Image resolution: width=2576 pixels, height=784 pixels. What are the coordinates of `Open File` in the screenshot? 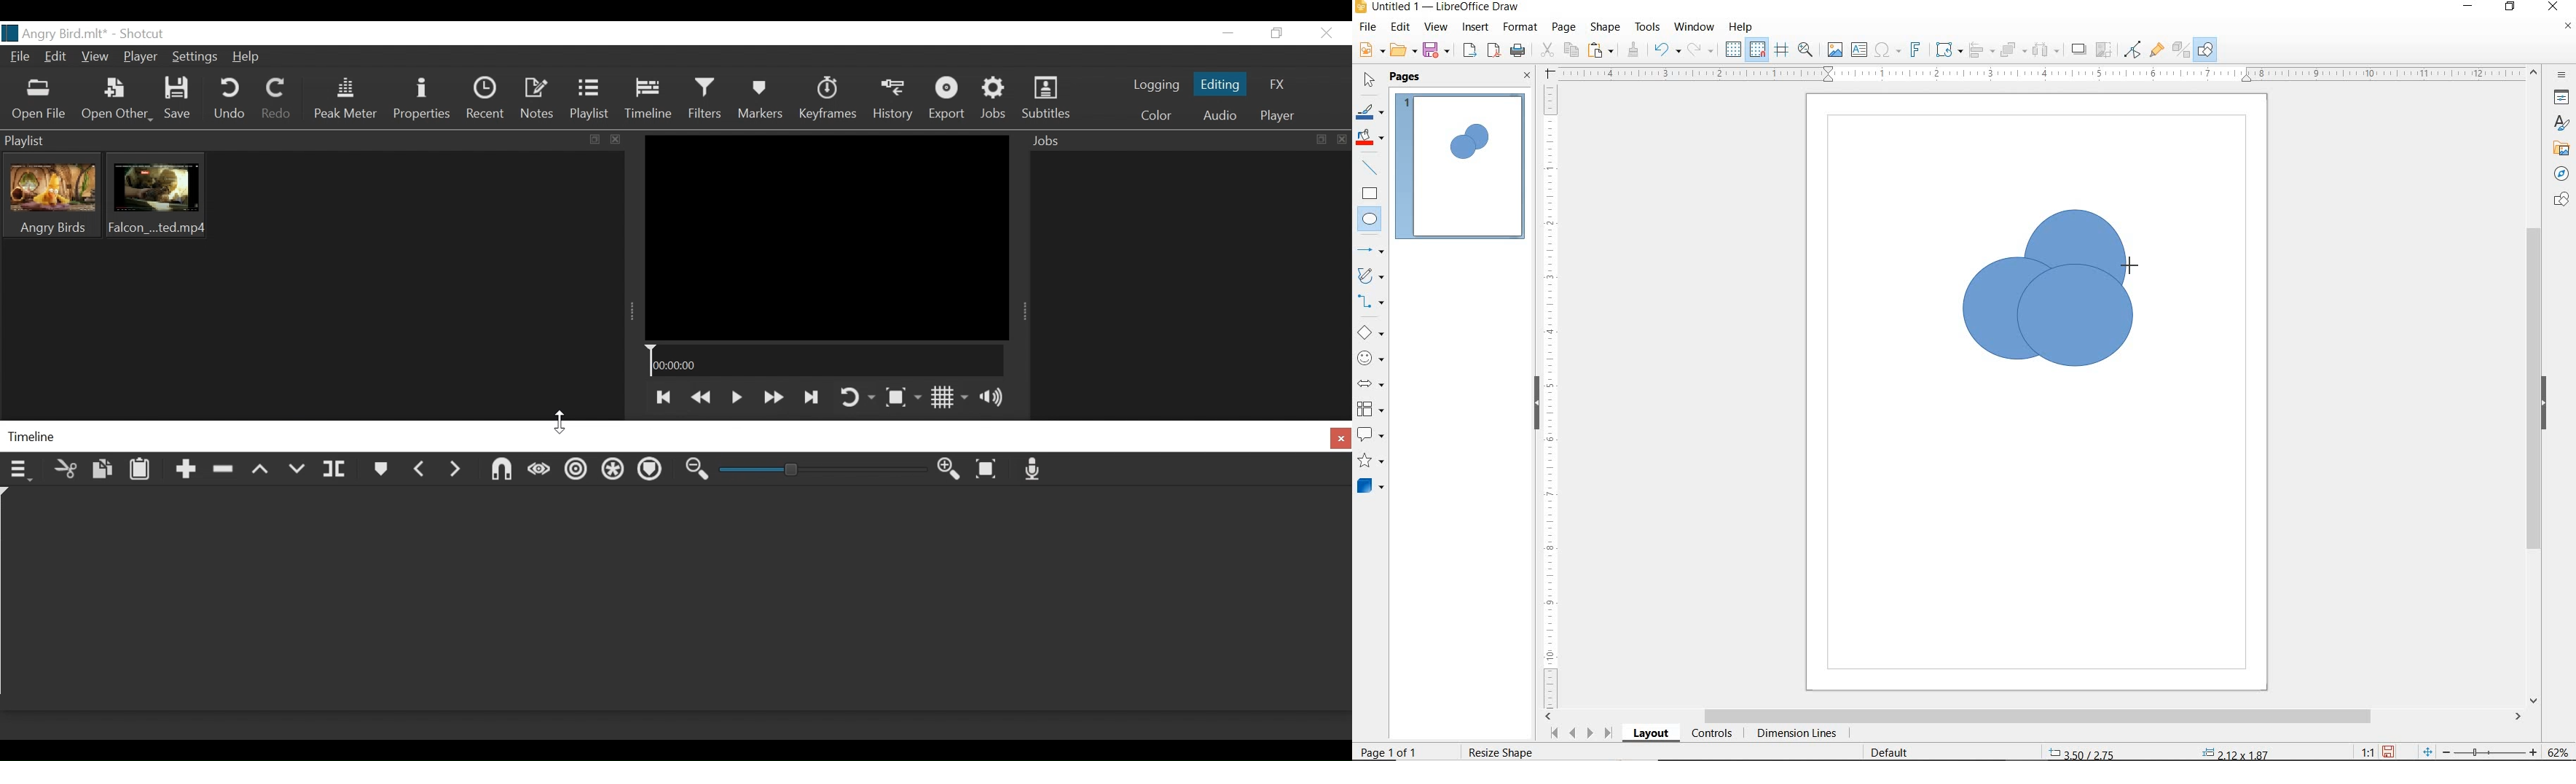 It's located at (39, 101).